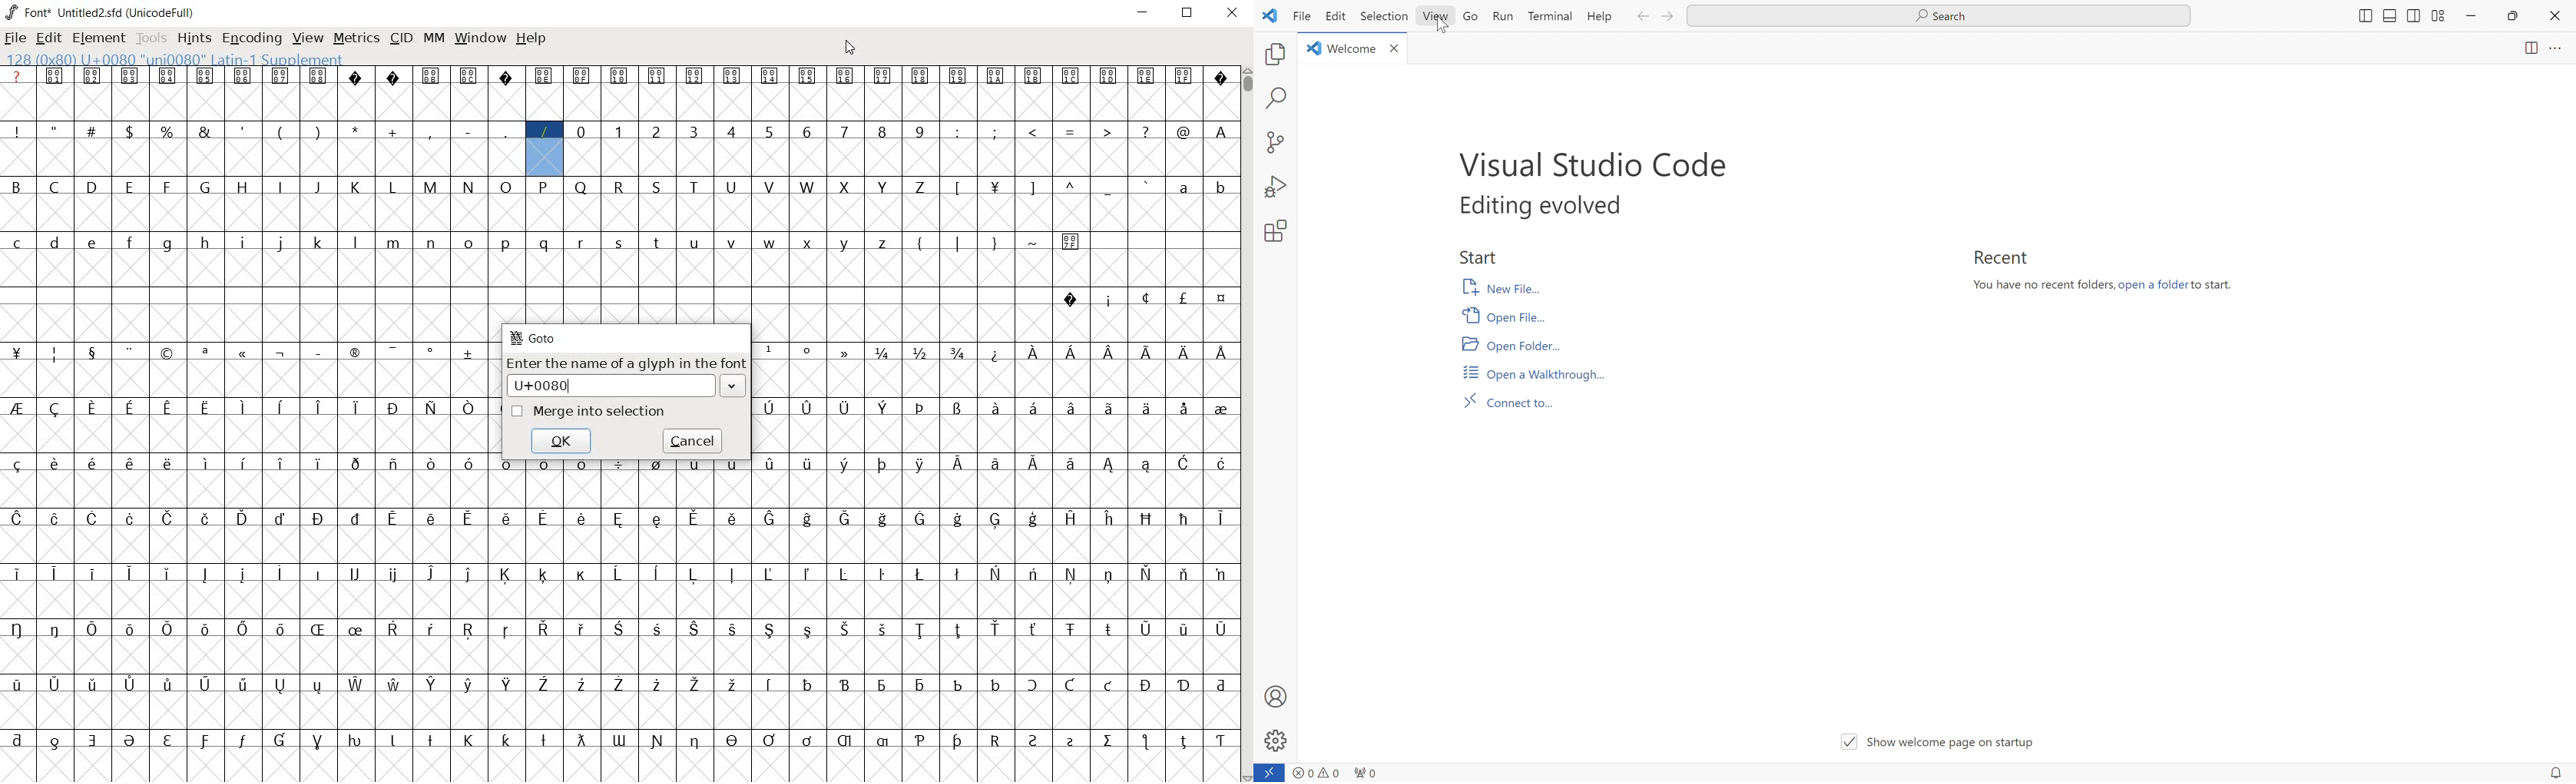  I want to click on errors, so click(1314, 773).